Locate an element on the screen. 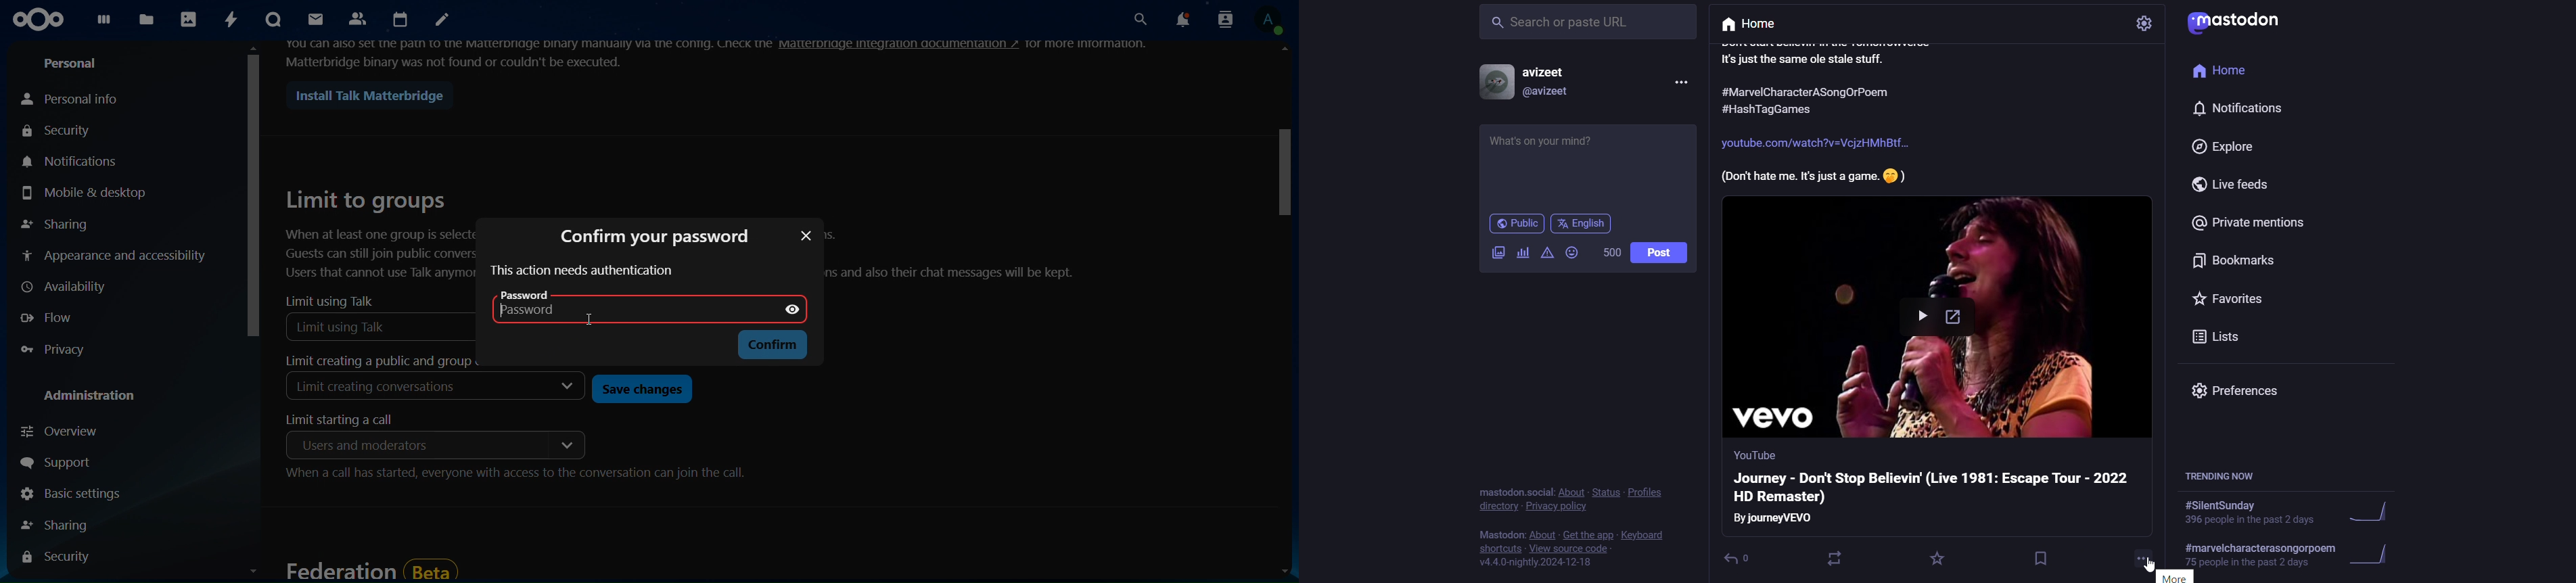 This screenshot has width=2576, height=588. install talk matterbridge is located at coordinates (364, 96).